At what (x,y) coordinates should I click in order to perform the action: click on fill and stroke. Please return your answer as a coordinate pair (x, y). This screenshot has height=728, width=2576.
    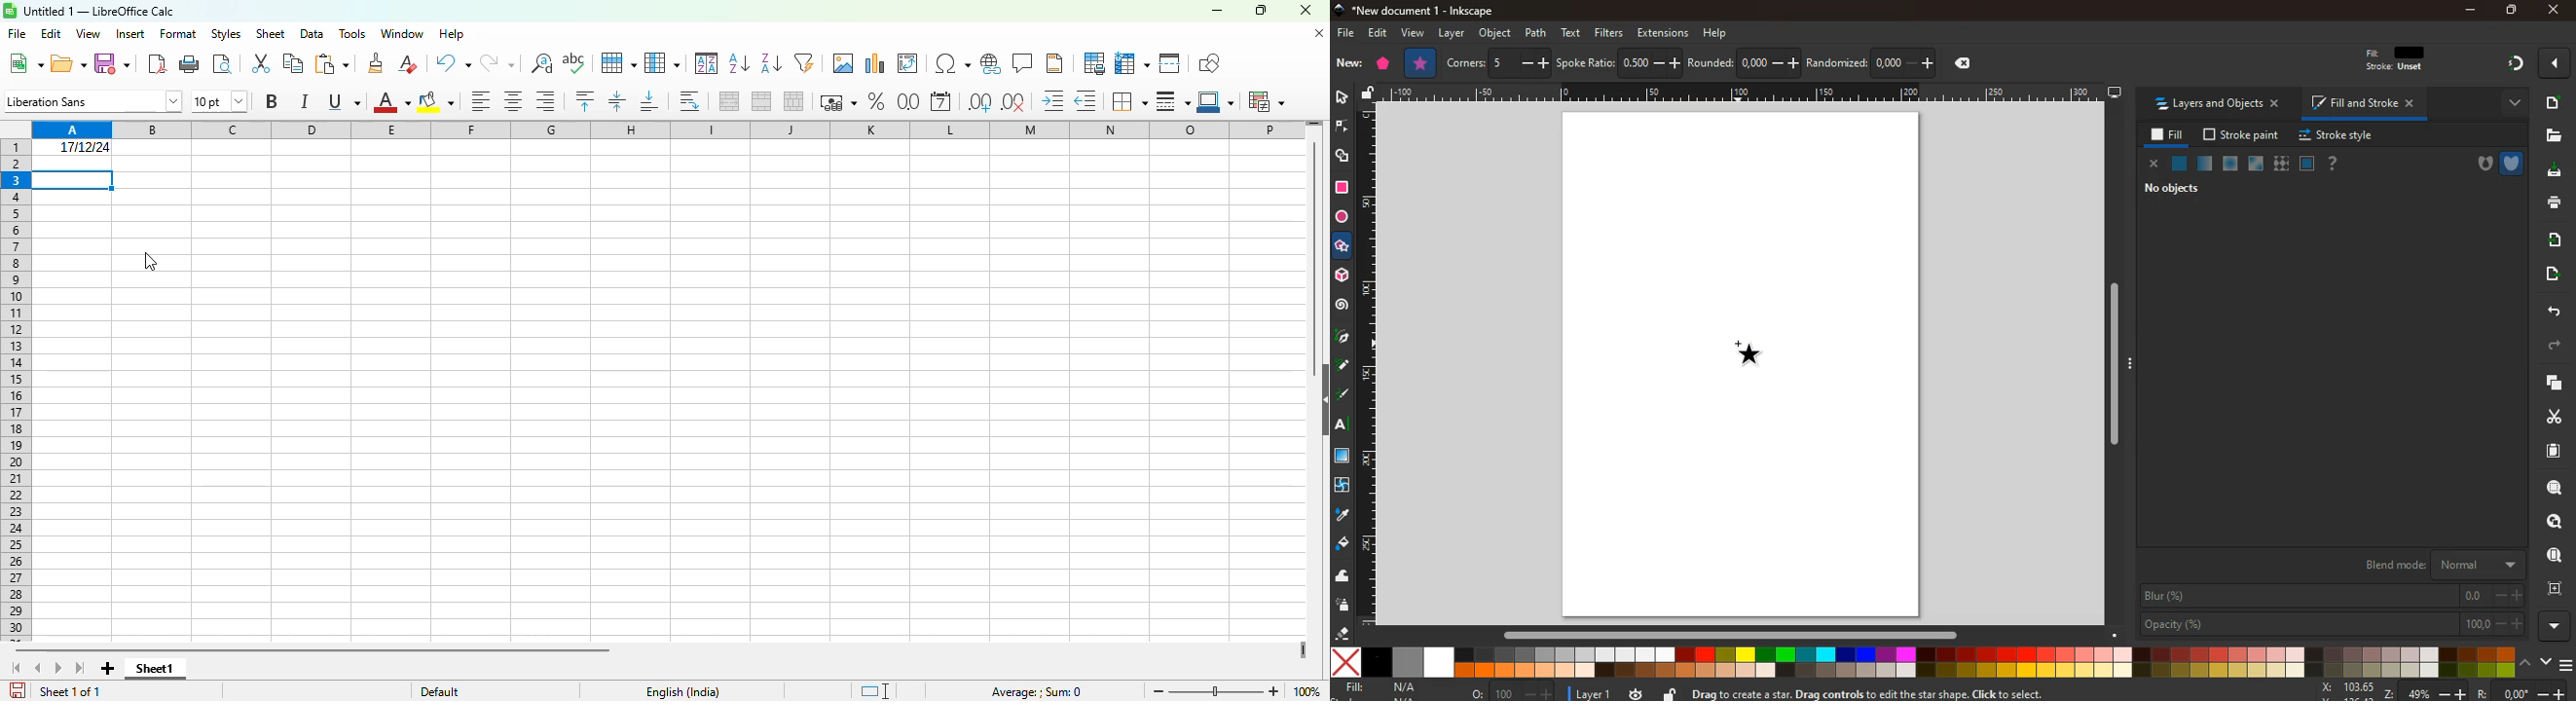
    Looking at the image, I should click on (2359, 105).